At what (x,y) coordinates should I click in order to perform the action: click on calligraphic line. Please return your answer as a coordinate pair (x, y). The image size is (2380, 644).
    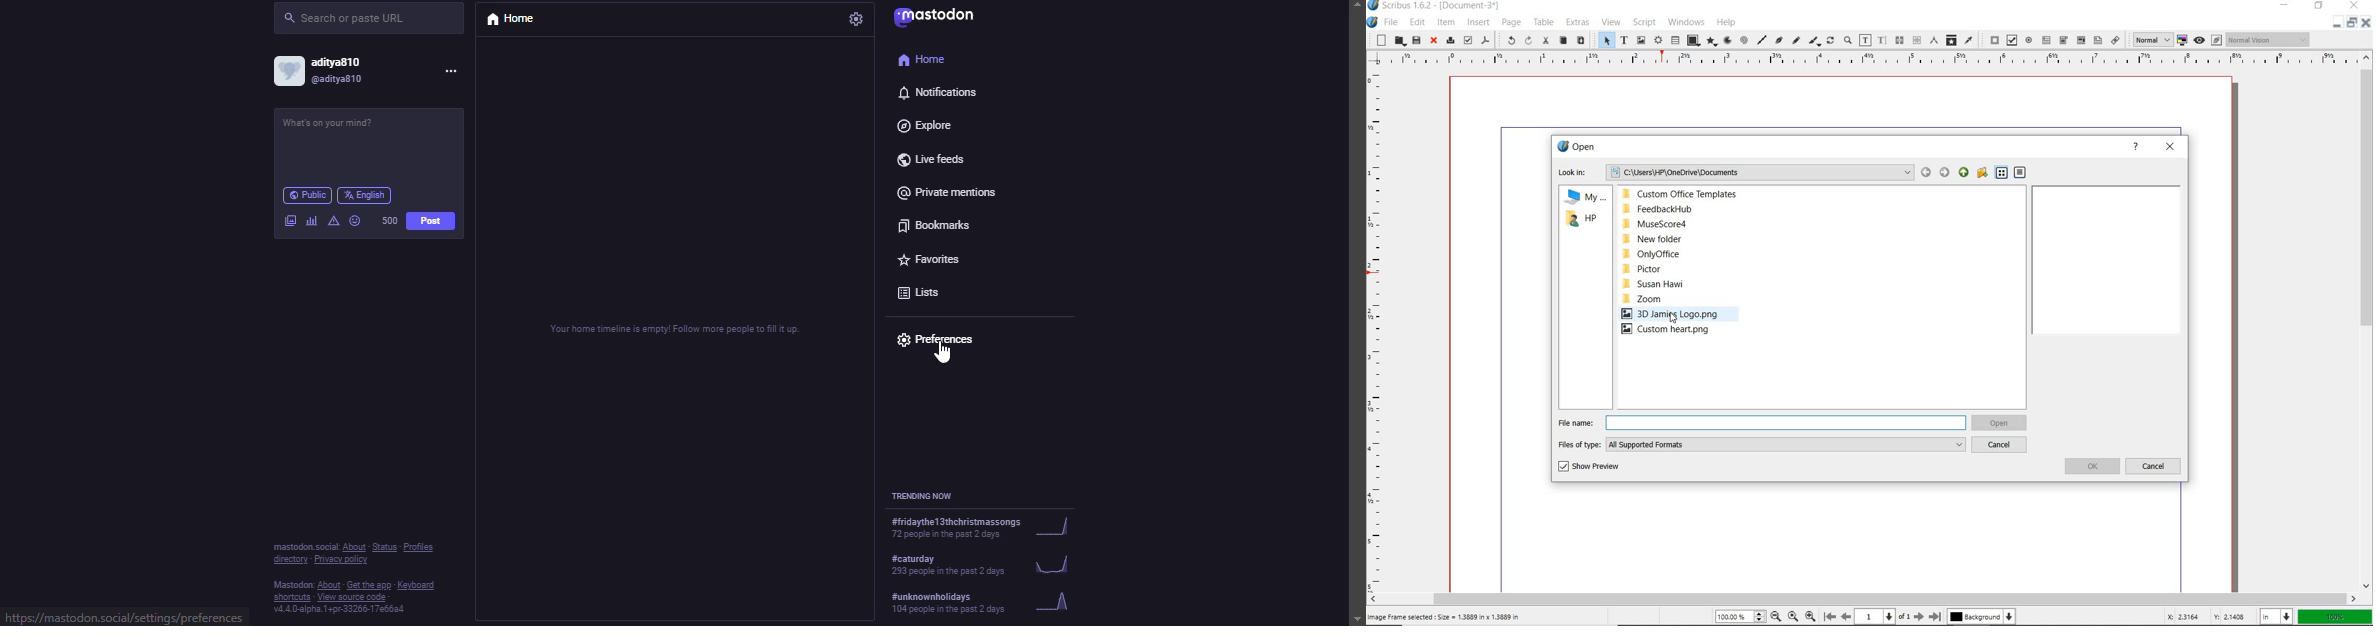
    Looking at the image, I should click on (1814, 41).